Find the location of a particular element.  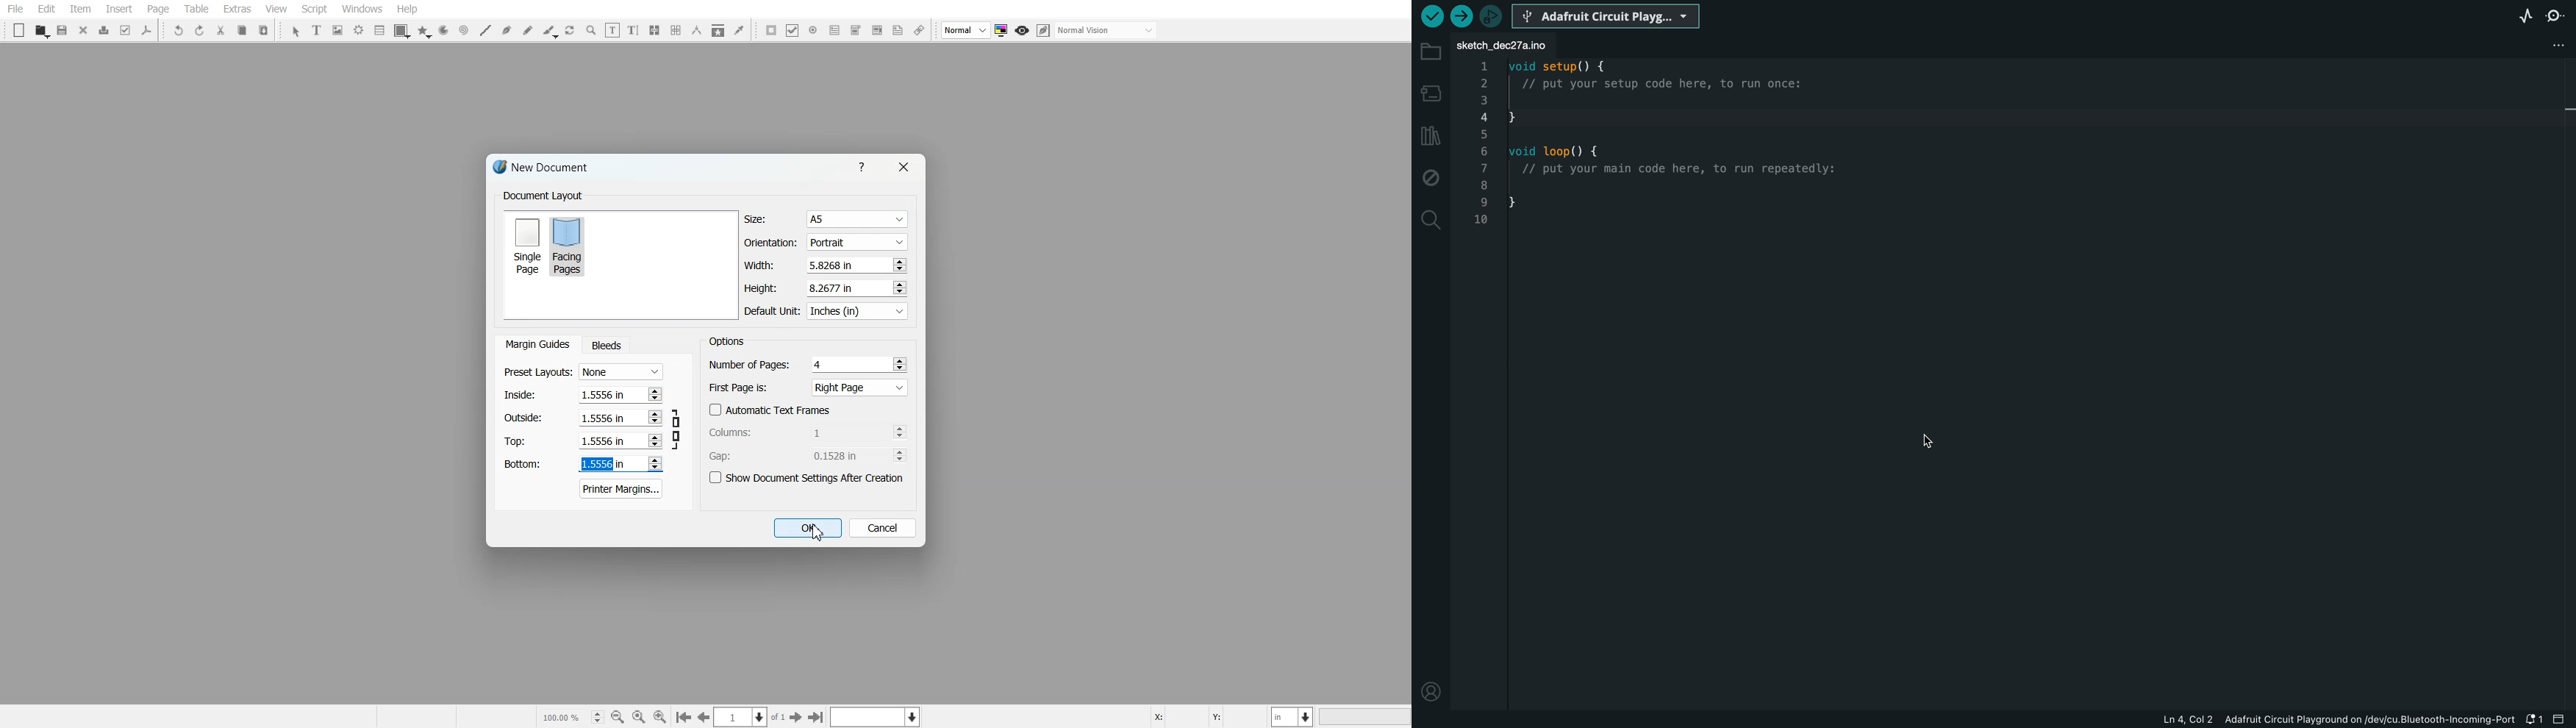

Zoom Out is located at coordinates (618, 717).